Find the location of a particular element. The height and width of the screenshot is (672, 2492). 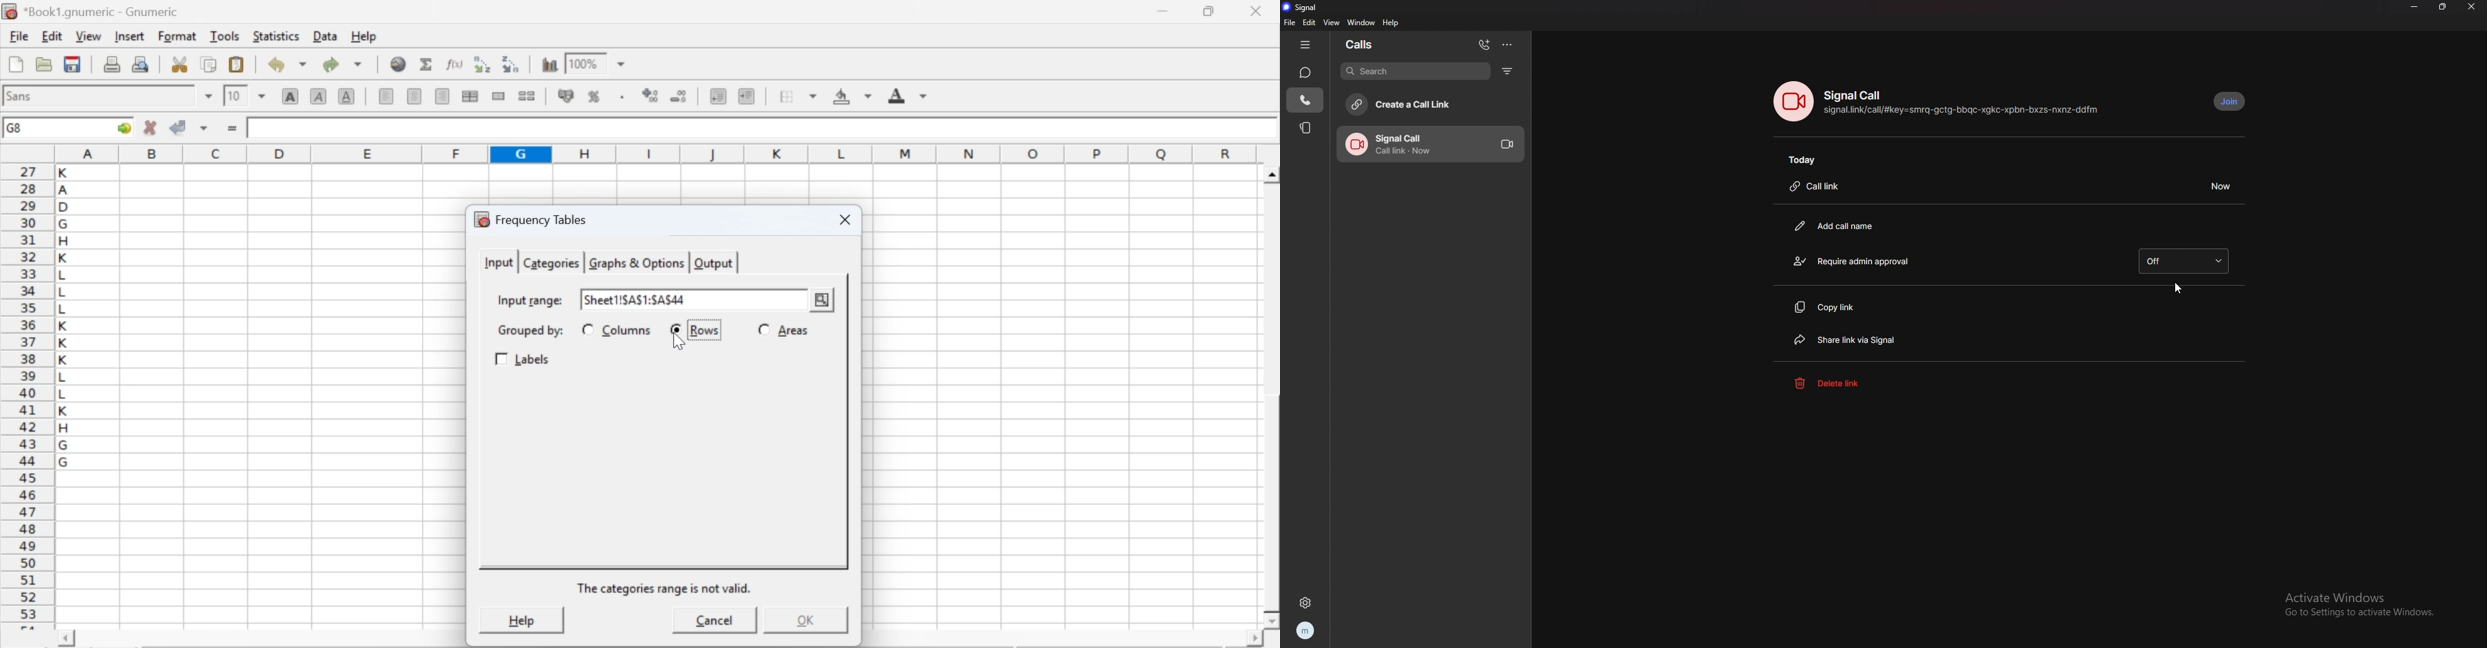

minimize is located at coordinates (2415, 6).